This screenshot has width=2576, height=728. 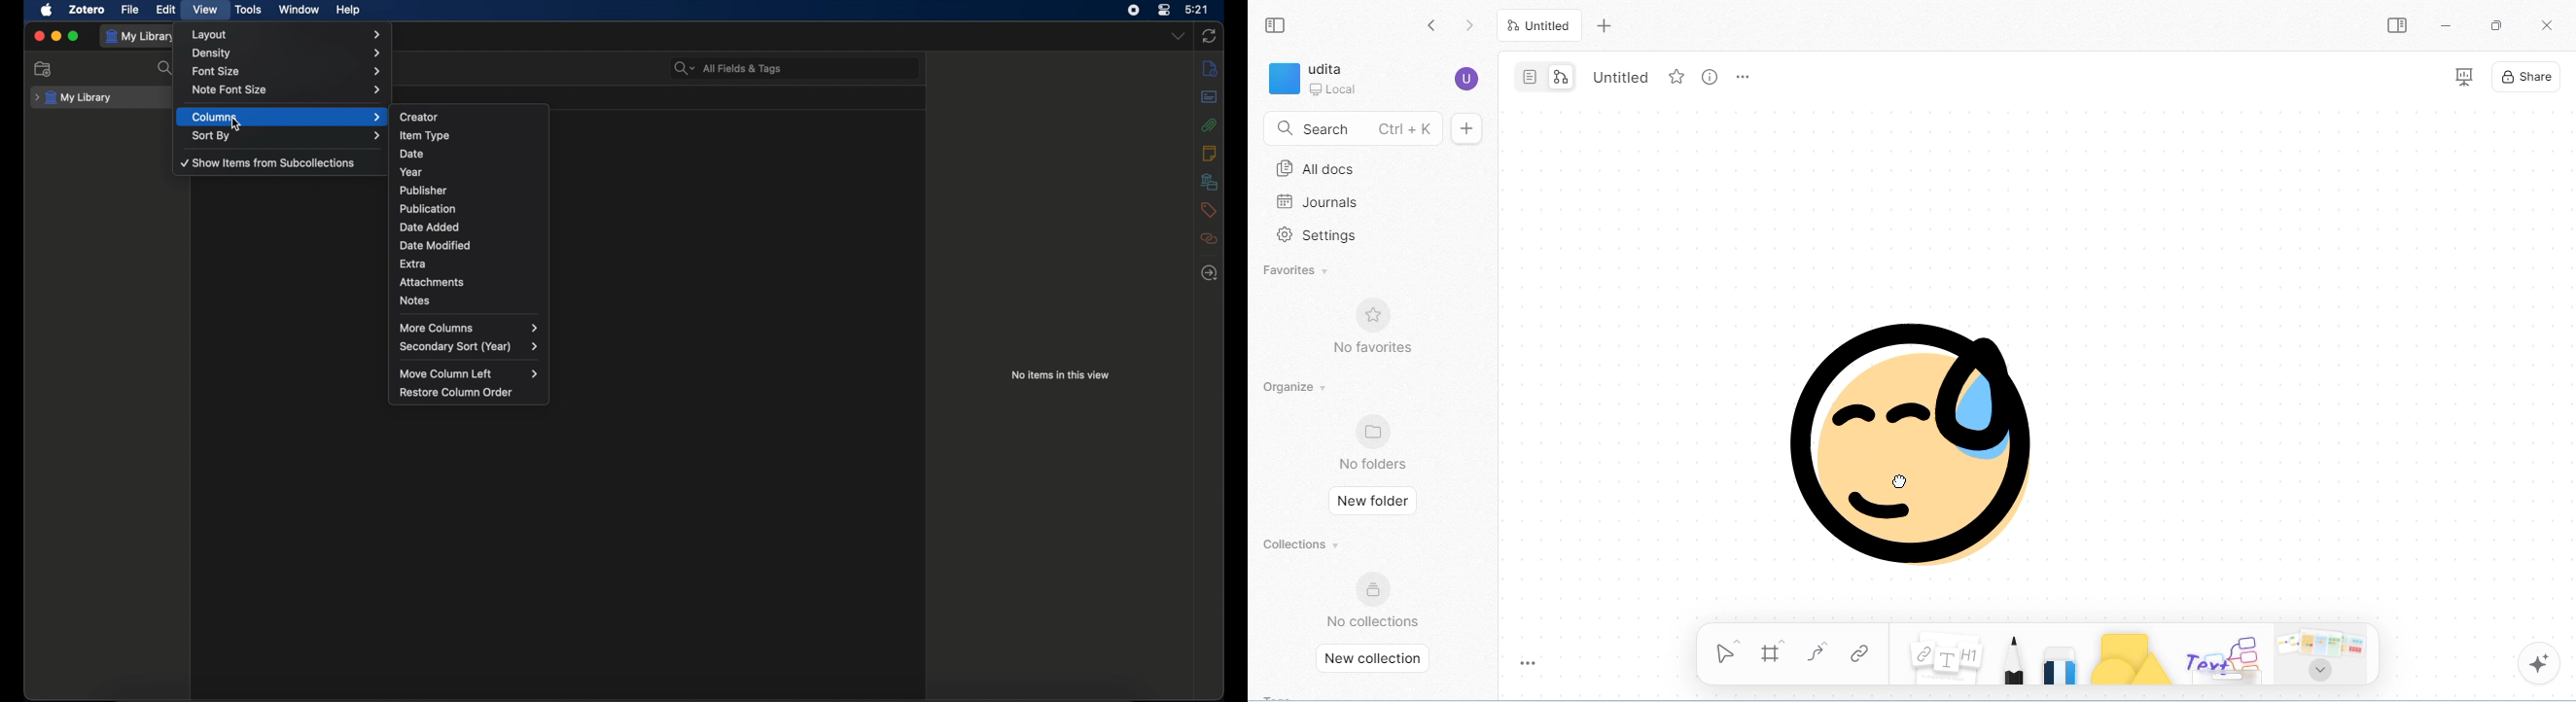 What do you see at coordinates (472, 134) in the screenshot?
I see `item type` at bounding box center [472, 134].